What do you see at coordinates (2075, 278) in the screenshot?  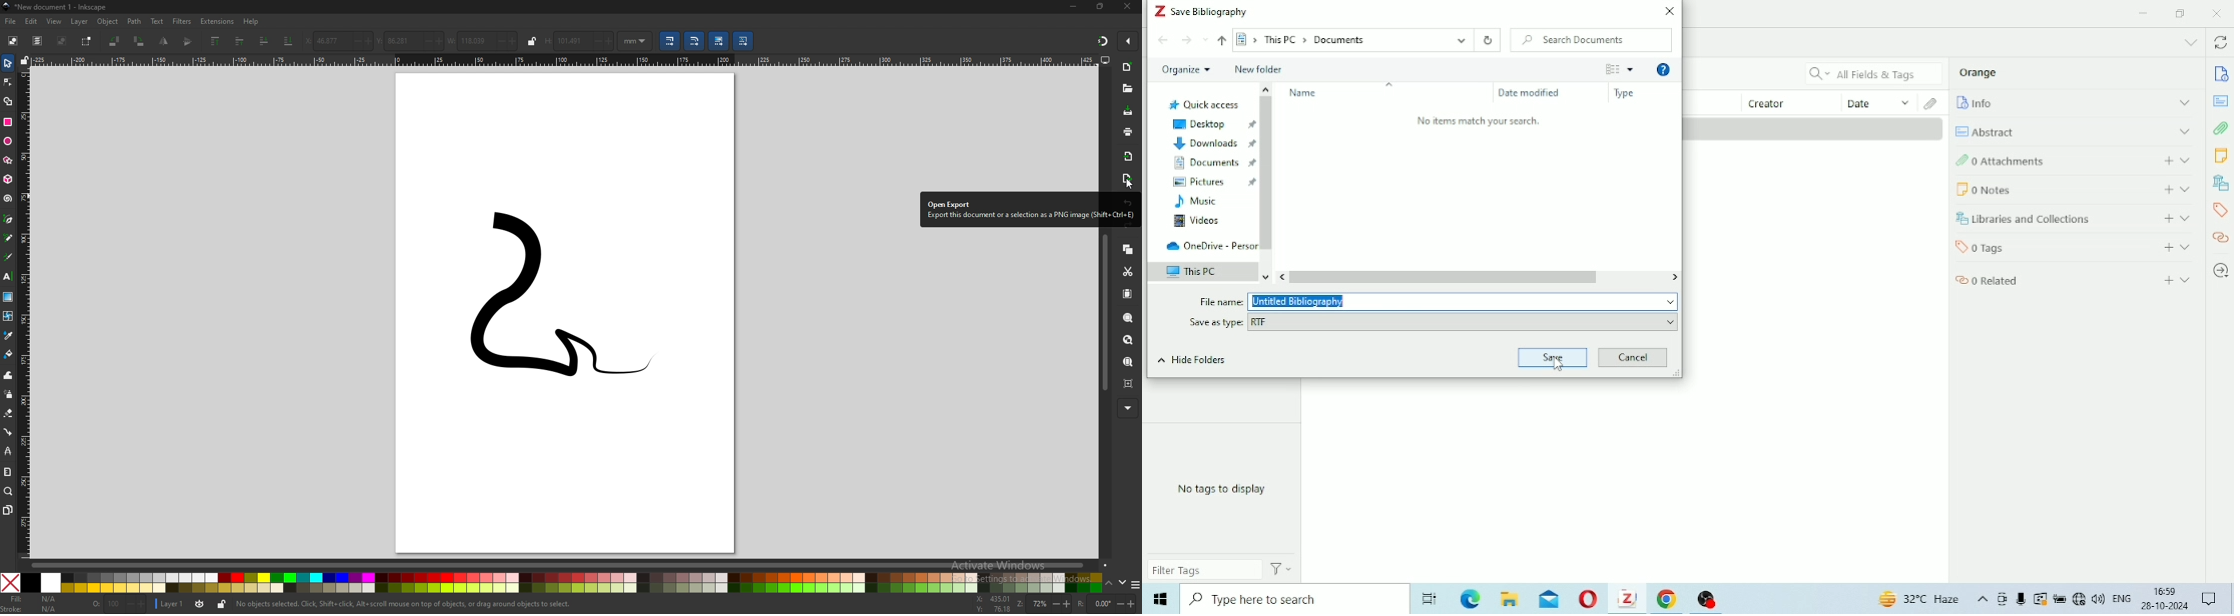 I see `Related` at bounding box center [2075, 278].